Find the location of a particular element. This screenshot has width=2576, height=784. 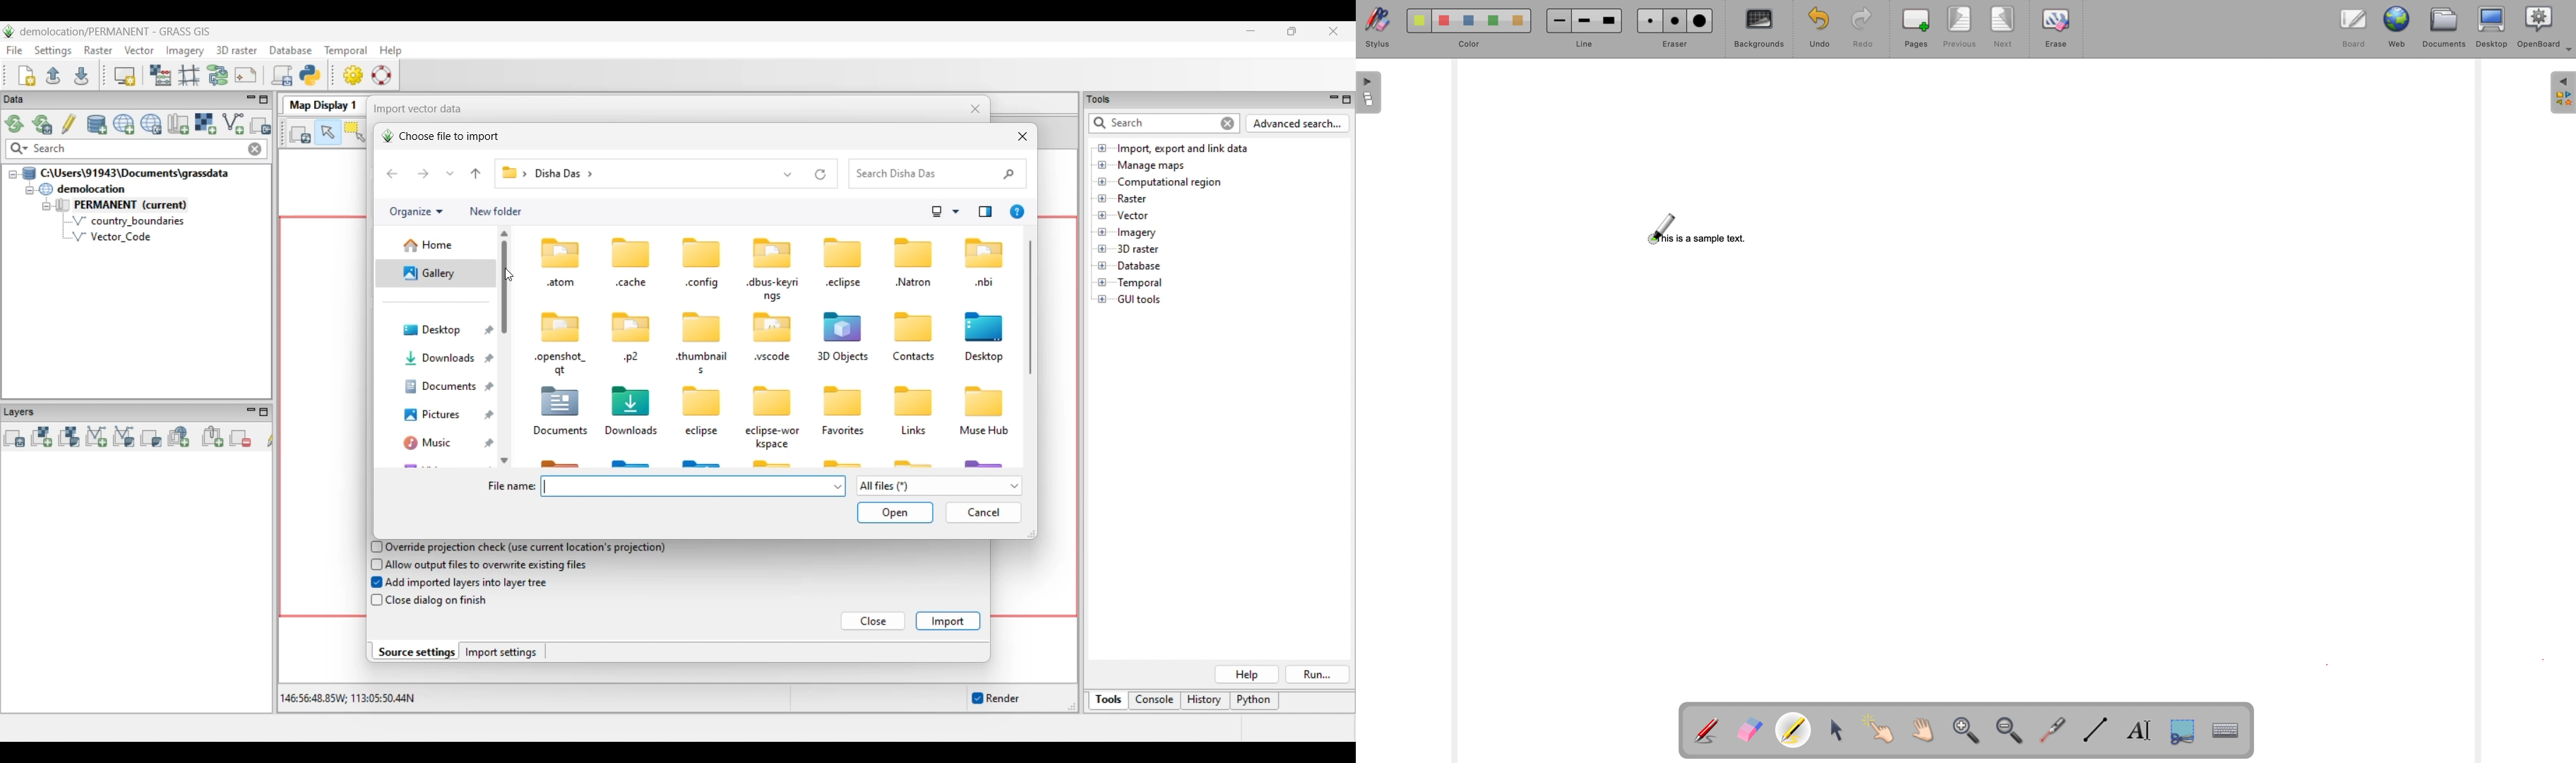

draw lines is located at coordinates (2095, 729).